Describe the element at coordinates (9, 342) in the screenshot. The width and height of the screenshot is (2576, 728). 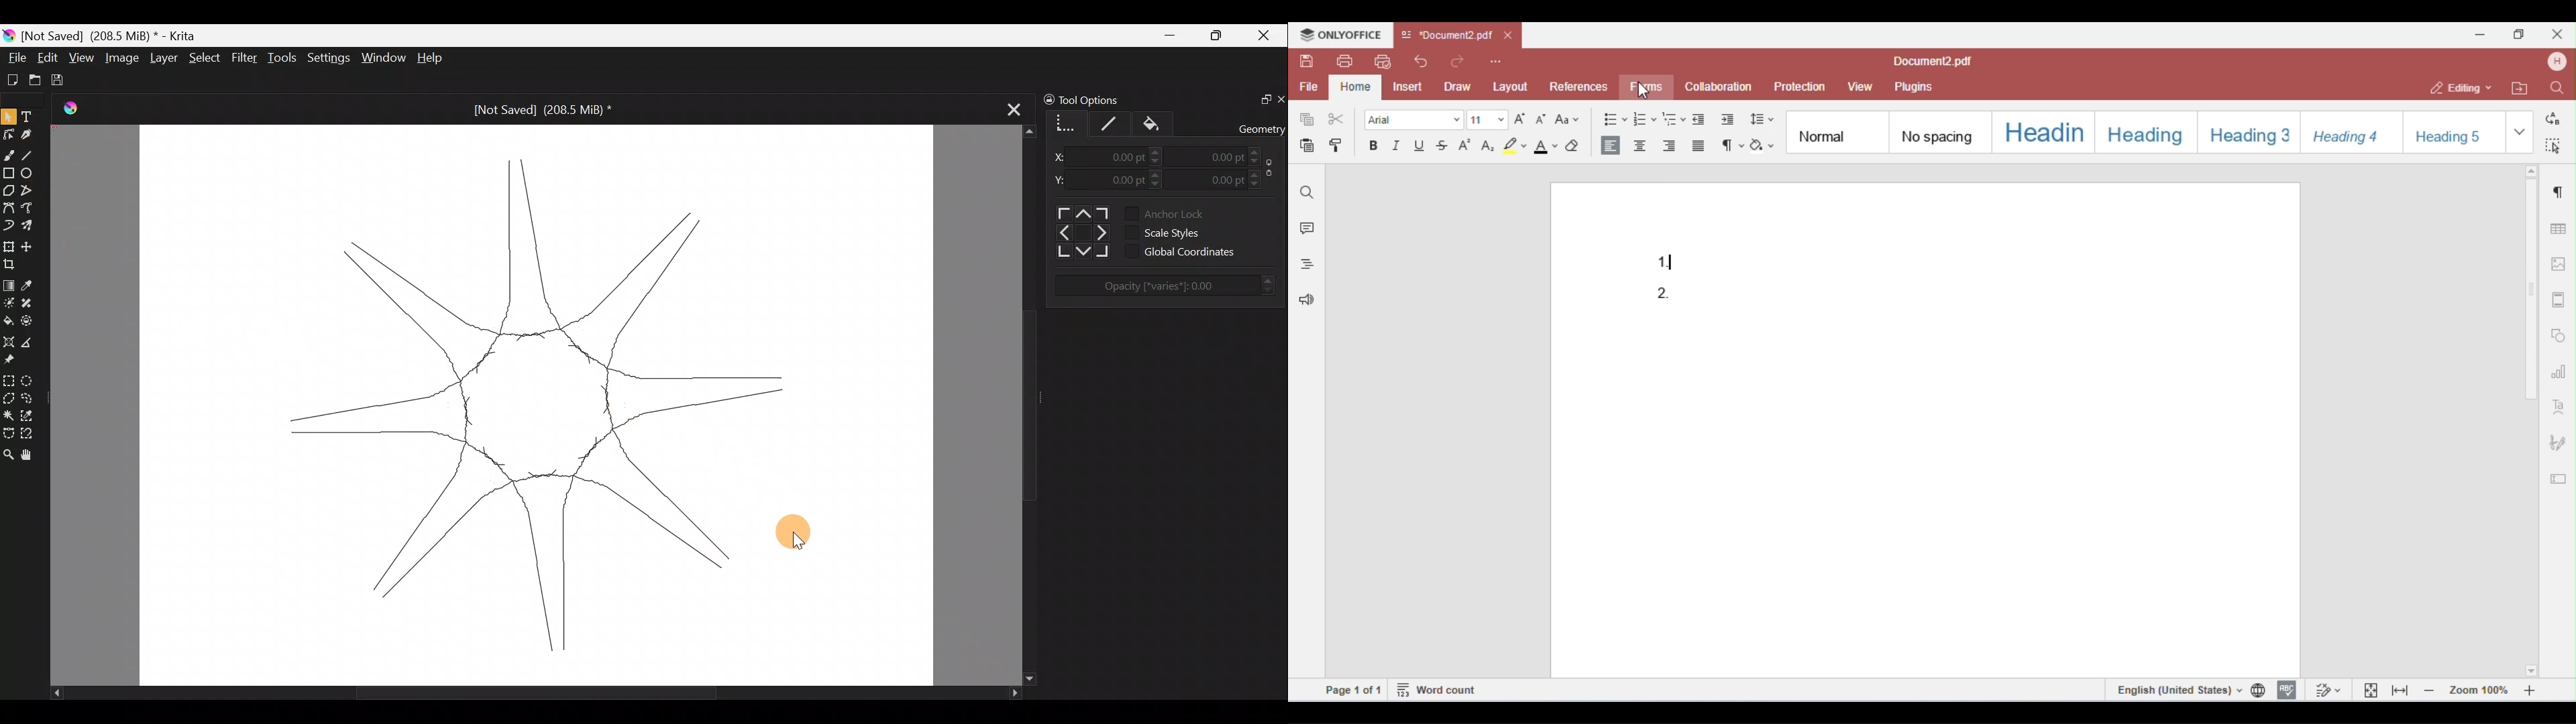
I see `Assistant tool` at that location.